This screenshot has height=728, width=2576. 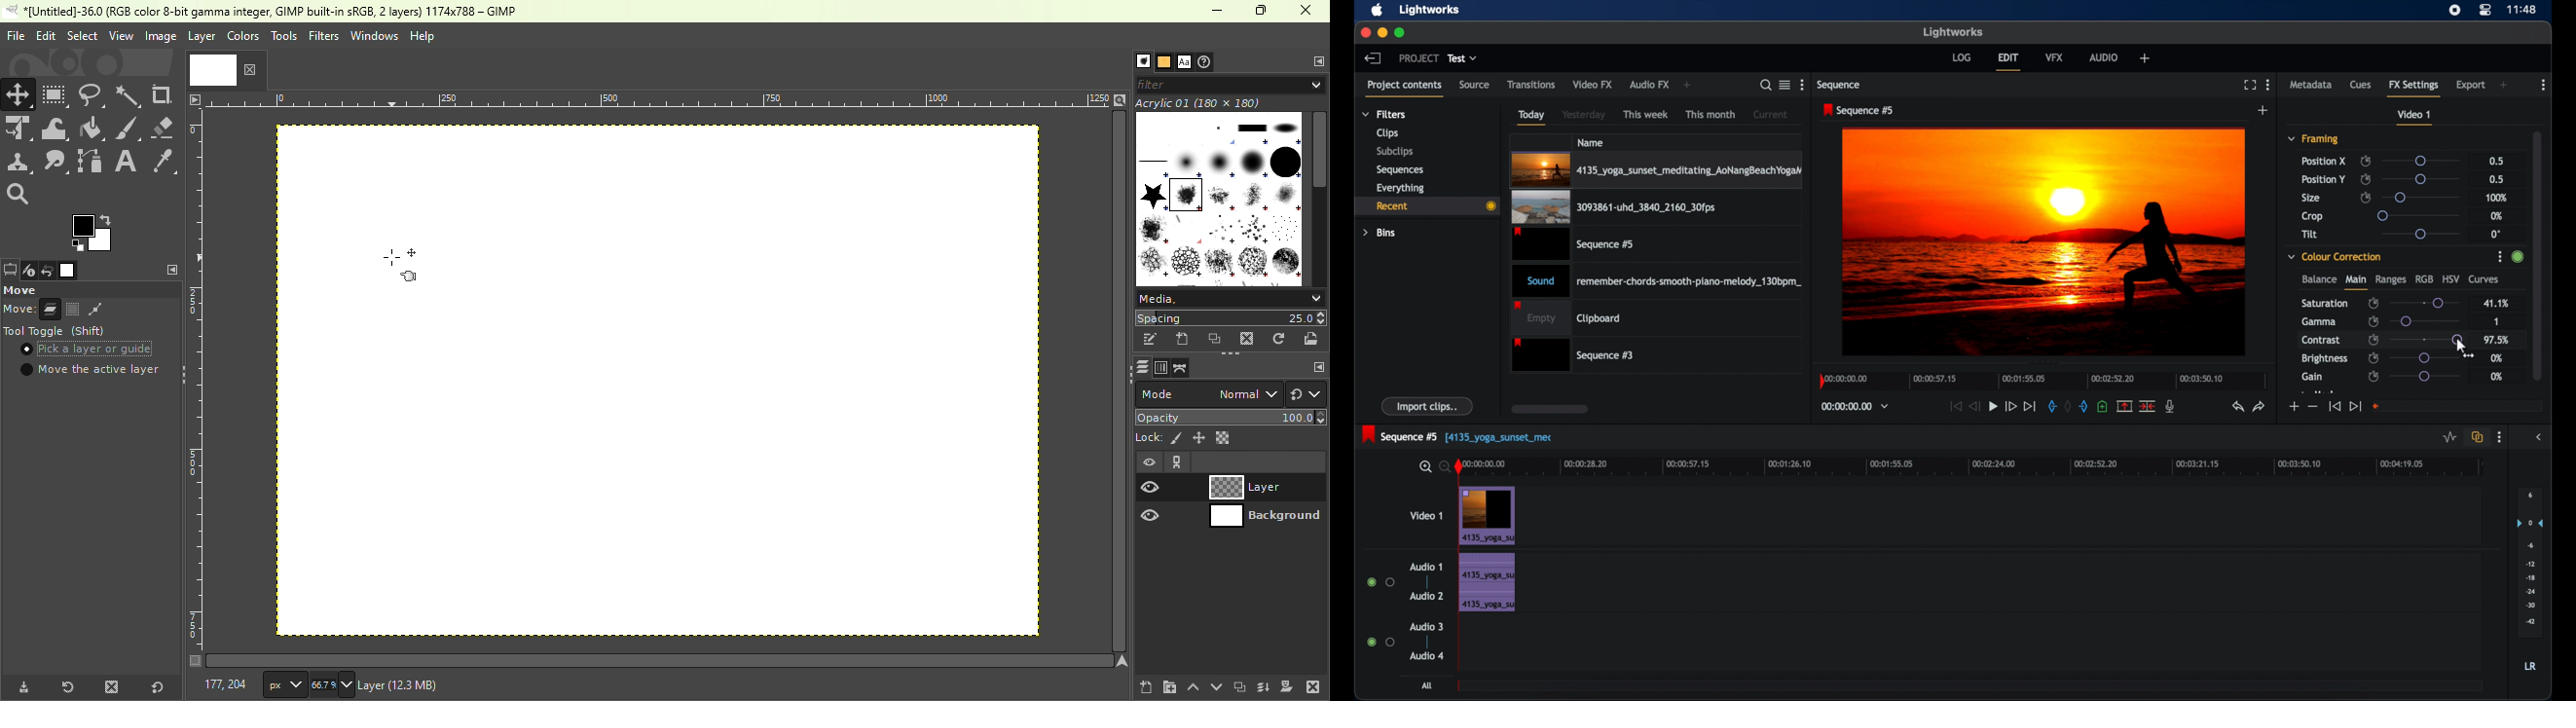 I want to click on slider, so click(x=2423, y=179).